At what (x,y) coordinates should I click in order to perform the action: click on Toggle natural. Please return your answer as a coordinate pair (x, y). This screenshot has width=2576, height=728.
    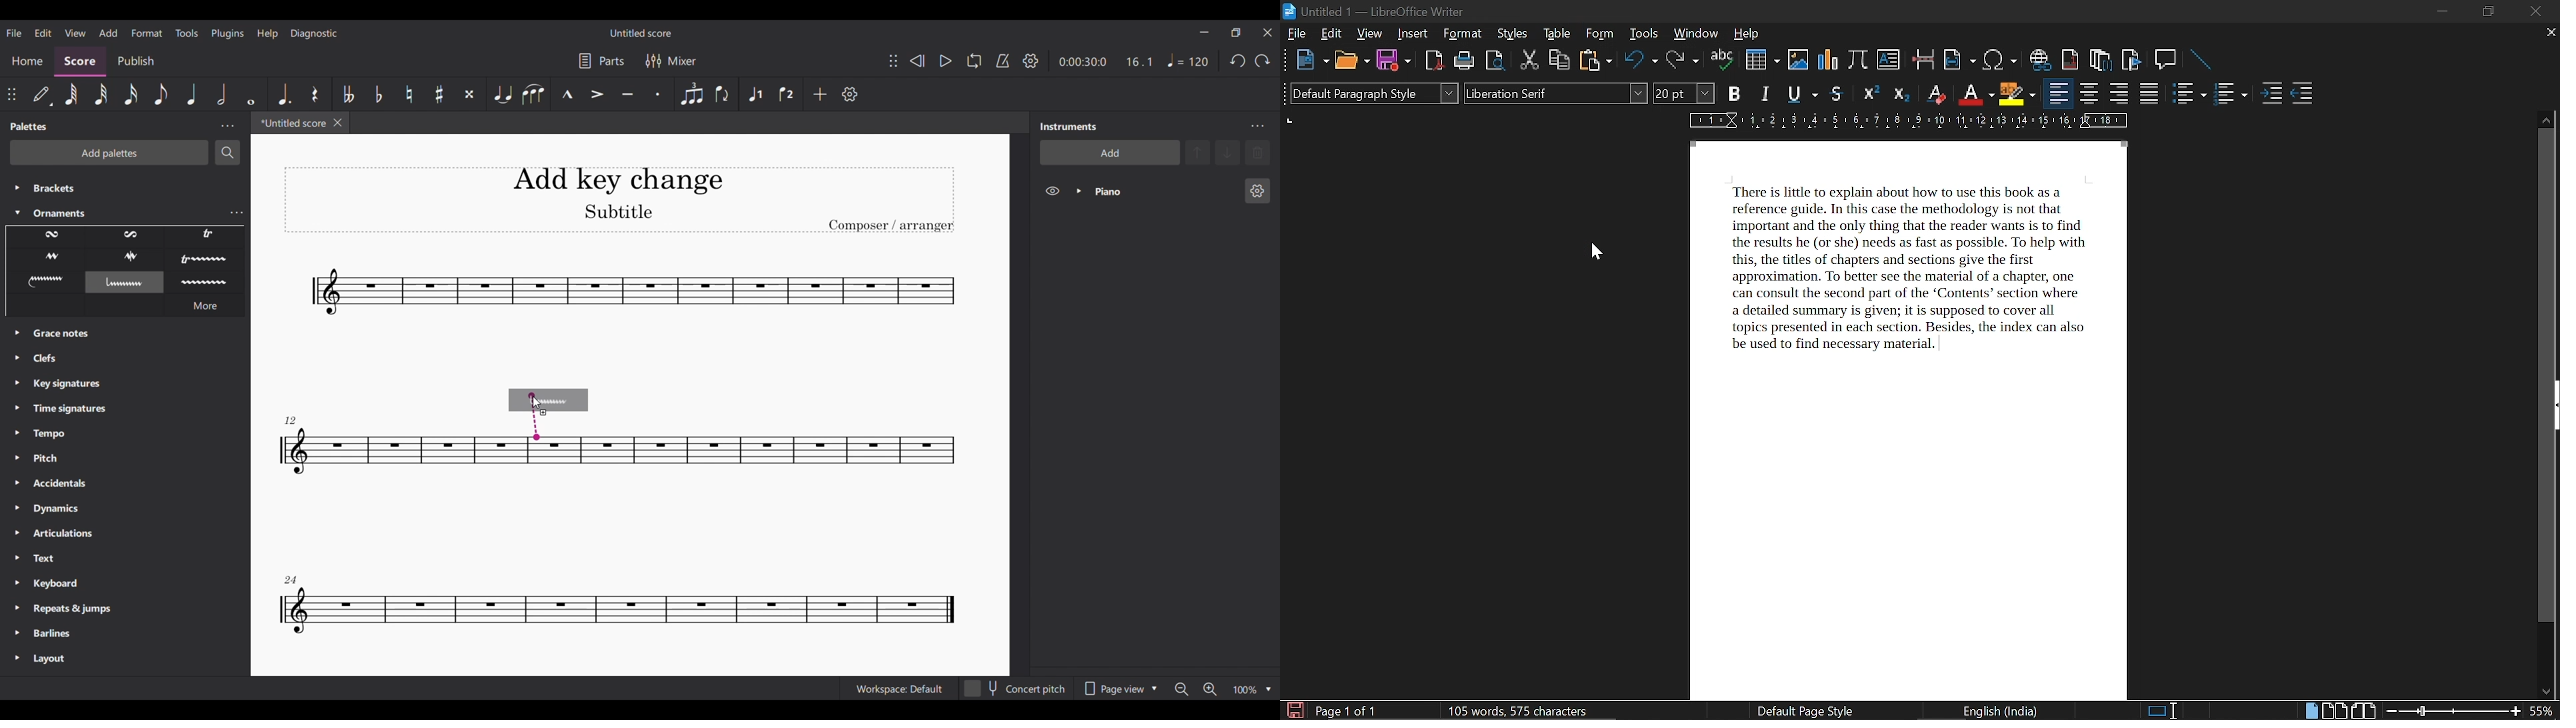
    Looking at the image, I should click on (407, 95).